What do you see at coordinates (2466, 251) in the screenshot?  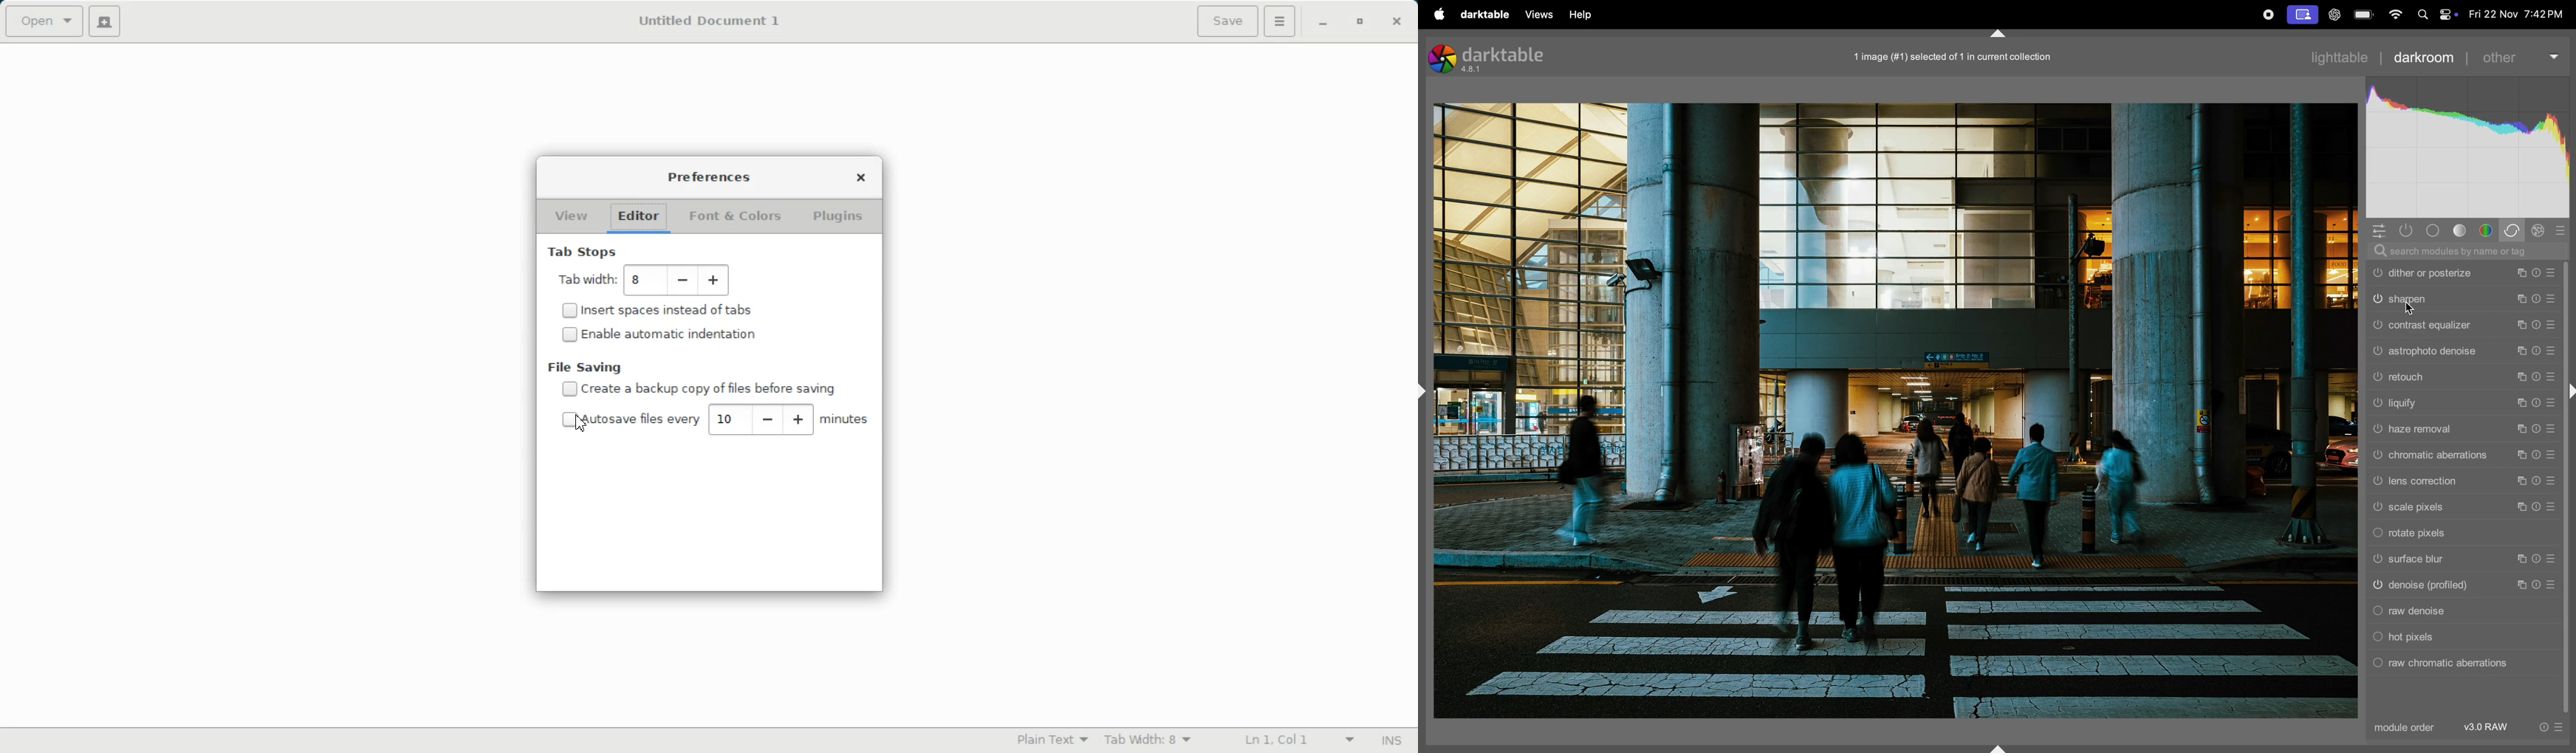 I see `search bar` at bounding box center [2466, 251].